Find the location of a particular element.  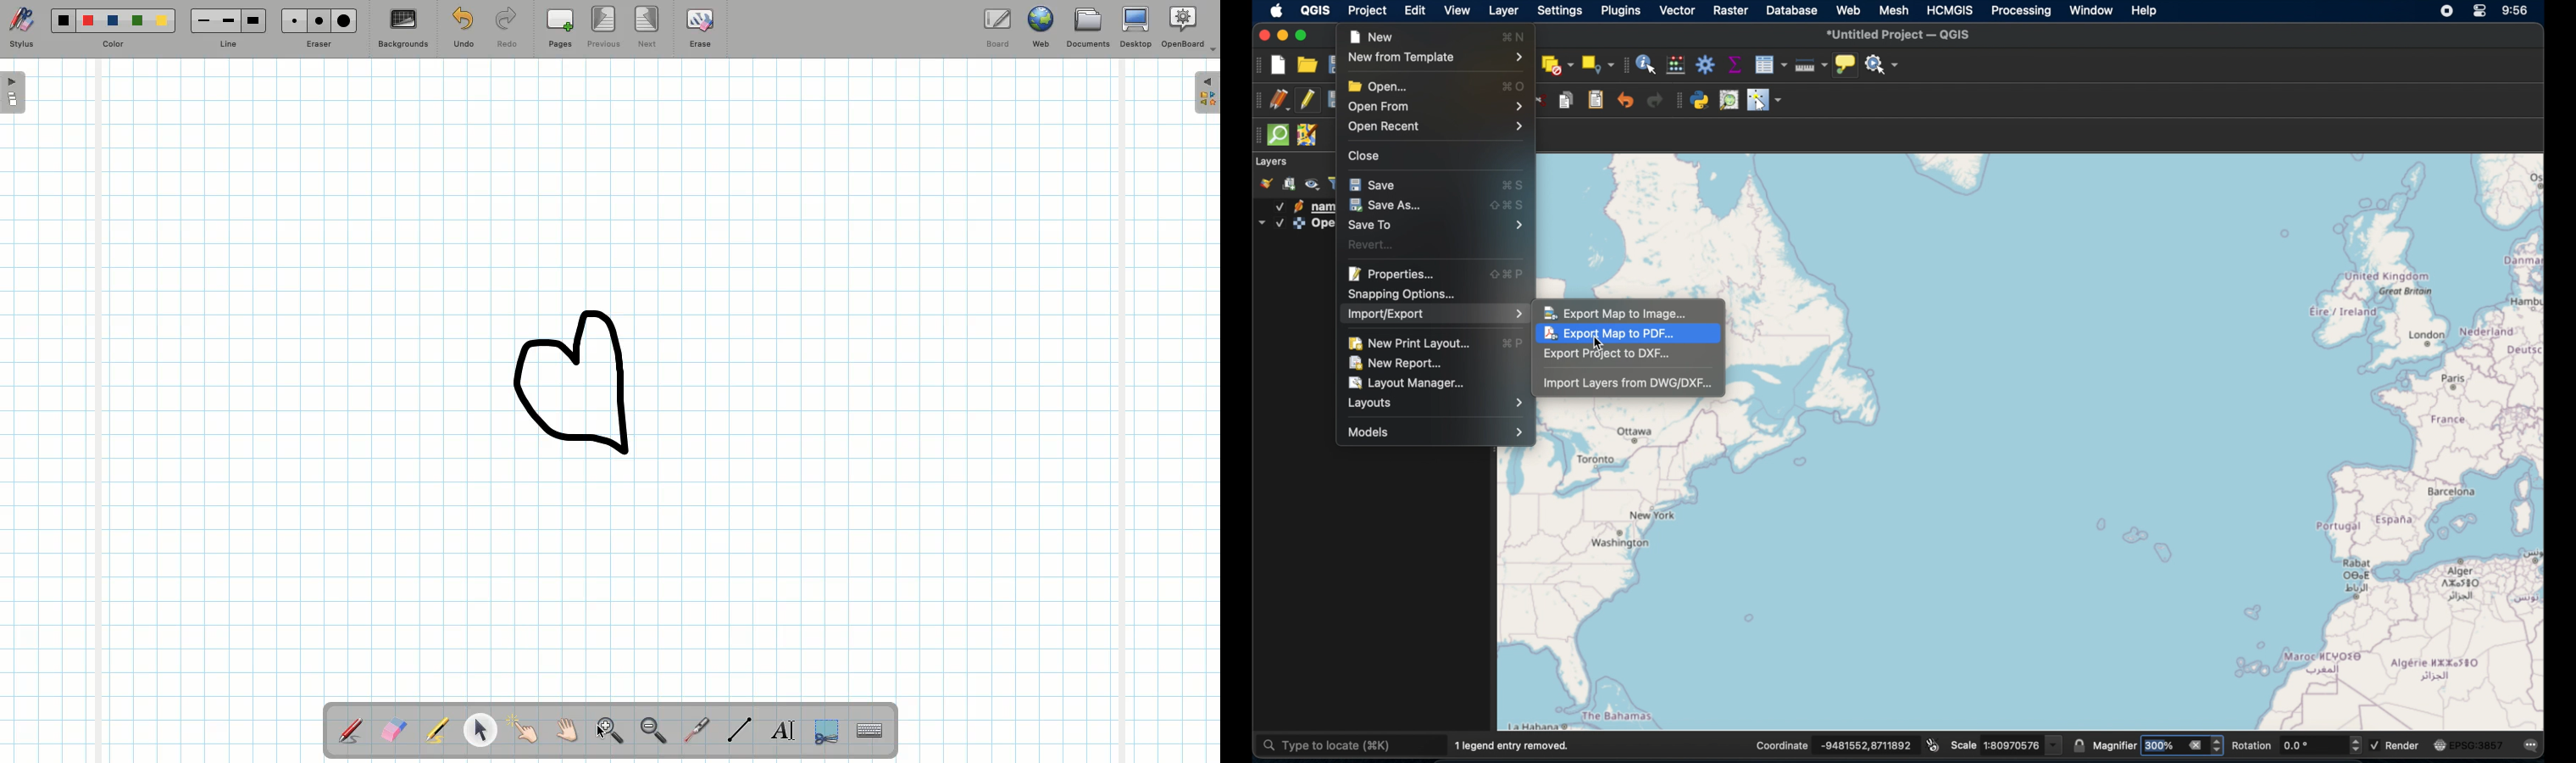

digitizing toolbar is located at coordinates (1256, 102).